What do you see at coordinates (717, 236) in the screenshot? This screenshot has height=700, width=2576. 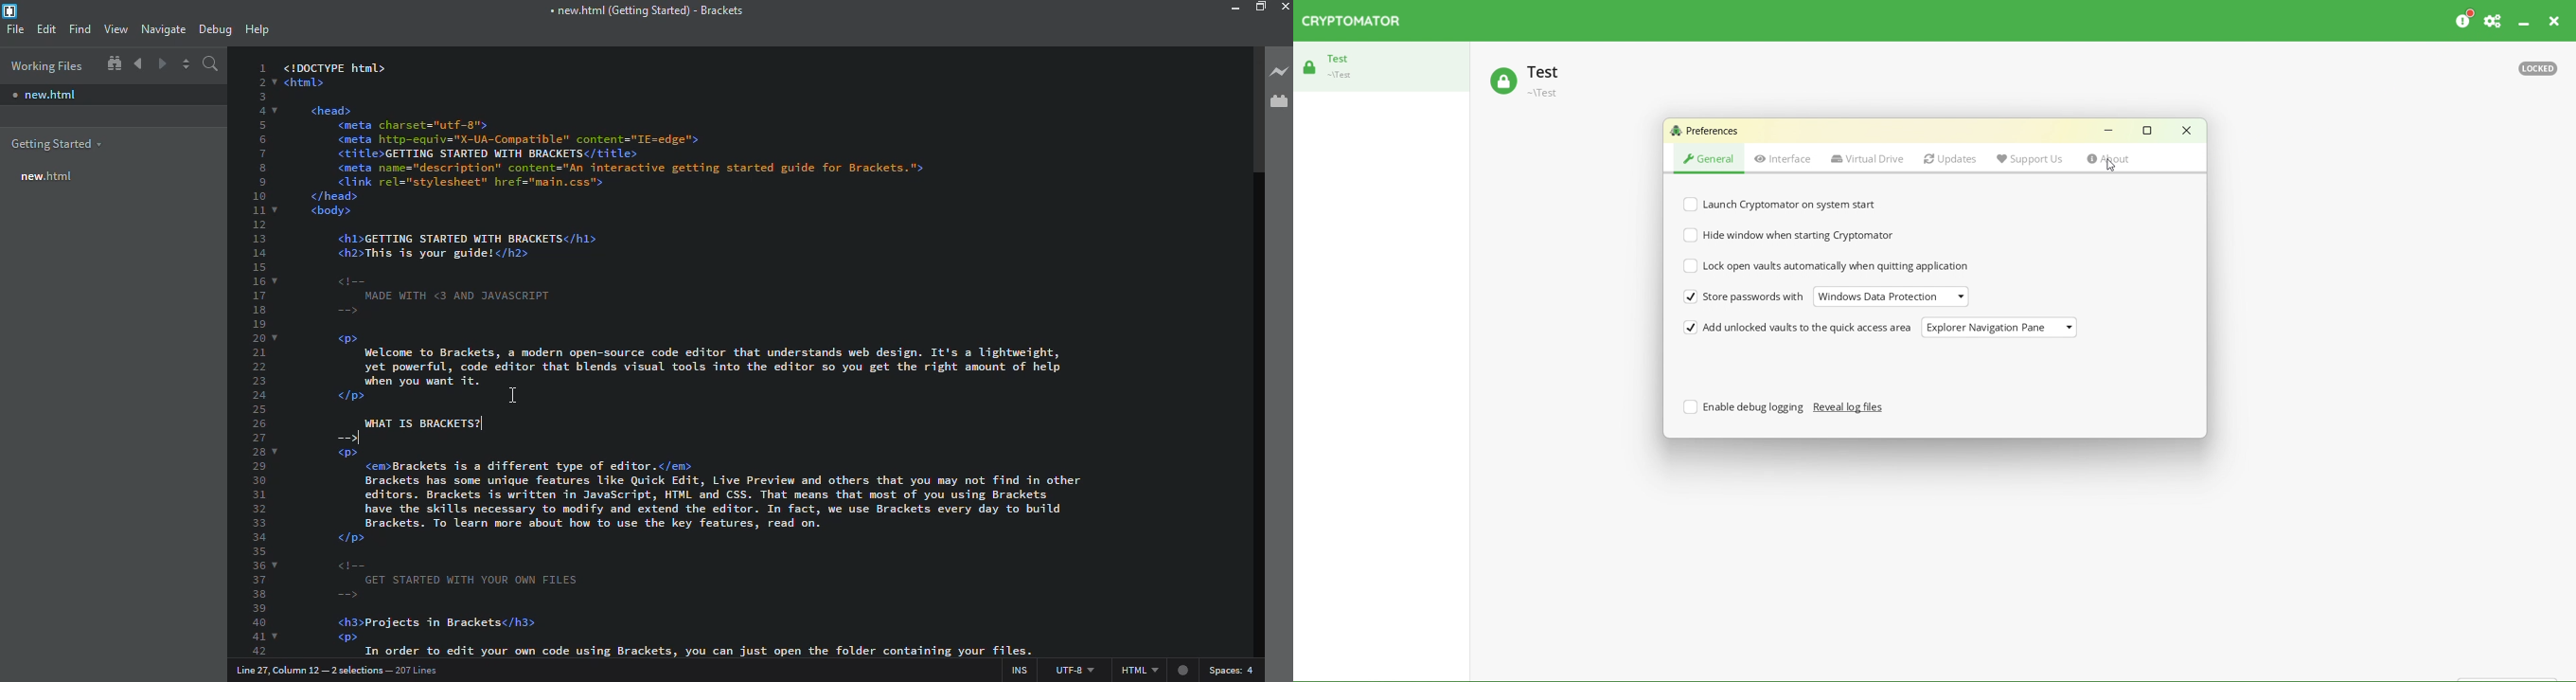 I see `test code` at bounding box center [717, 236].